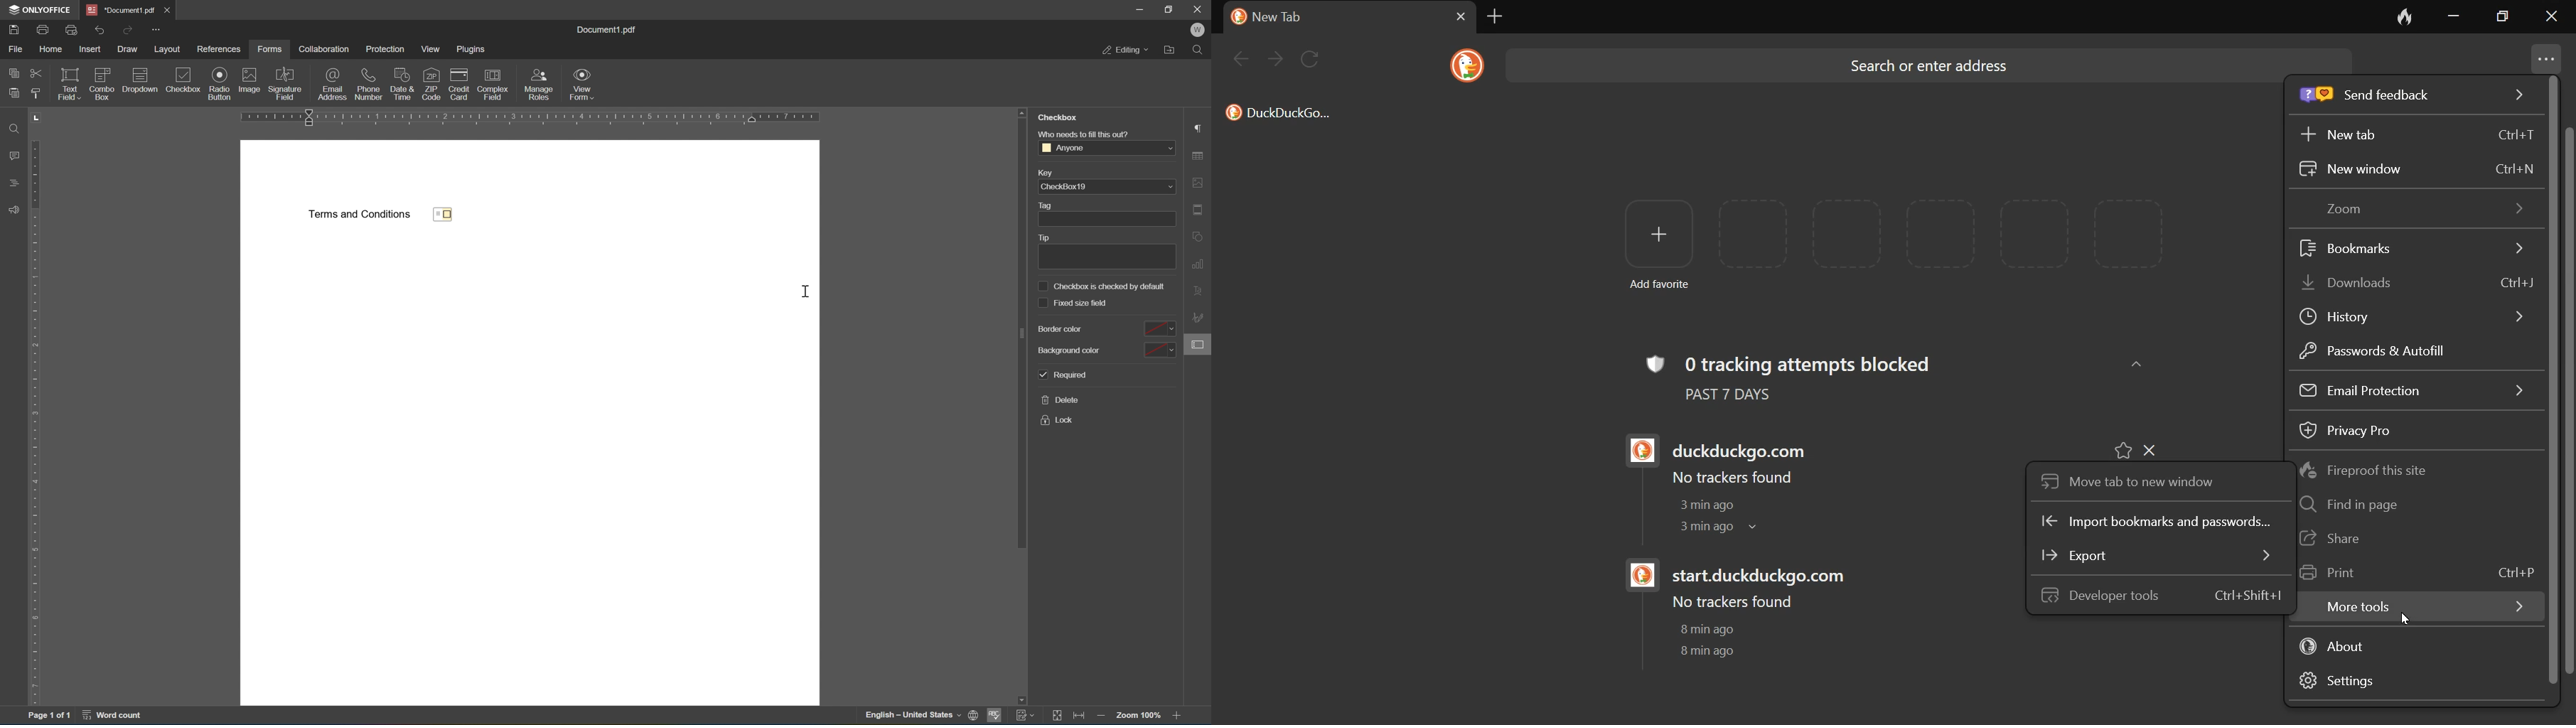 This screenshot has width=2576, height=728. Describe the element at coordinates (360, 214) in the screenshot. I see `Terms and conditions` at that location.